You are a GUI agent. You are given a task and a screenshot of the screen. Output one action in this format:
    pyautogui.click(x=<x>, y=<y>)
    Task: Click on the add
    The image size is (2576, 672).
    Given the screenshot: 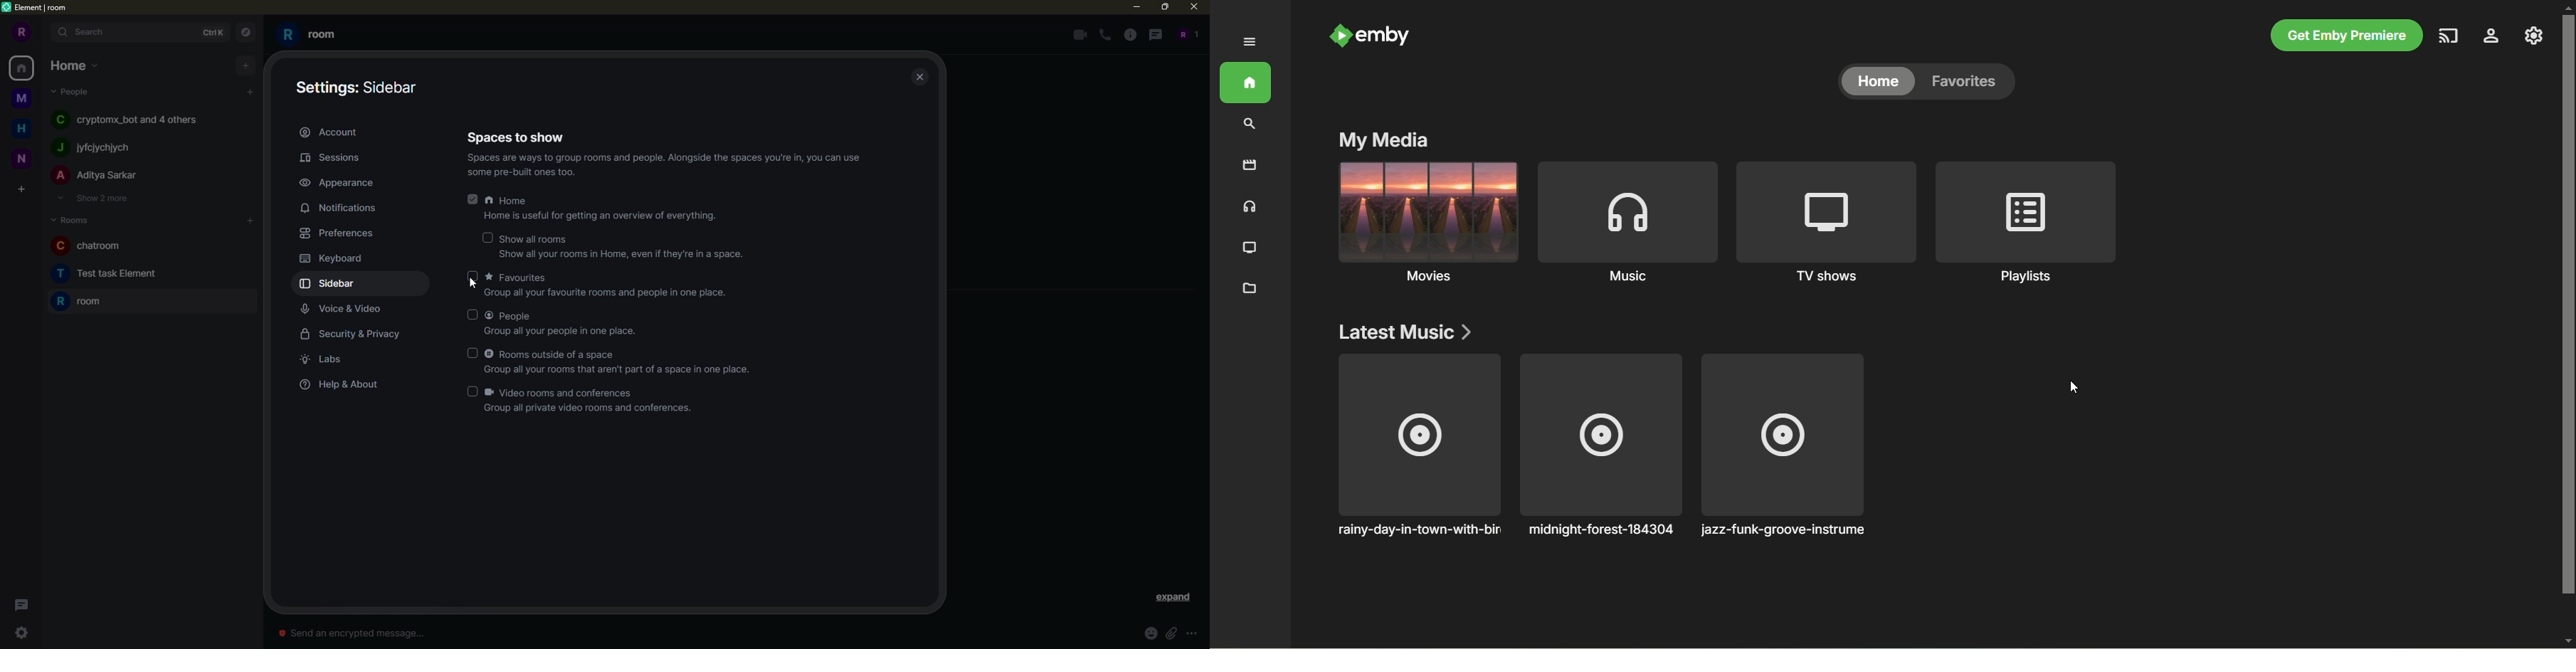 What is the action you would take?
    pyautogui.click(x=247, y=64)
    